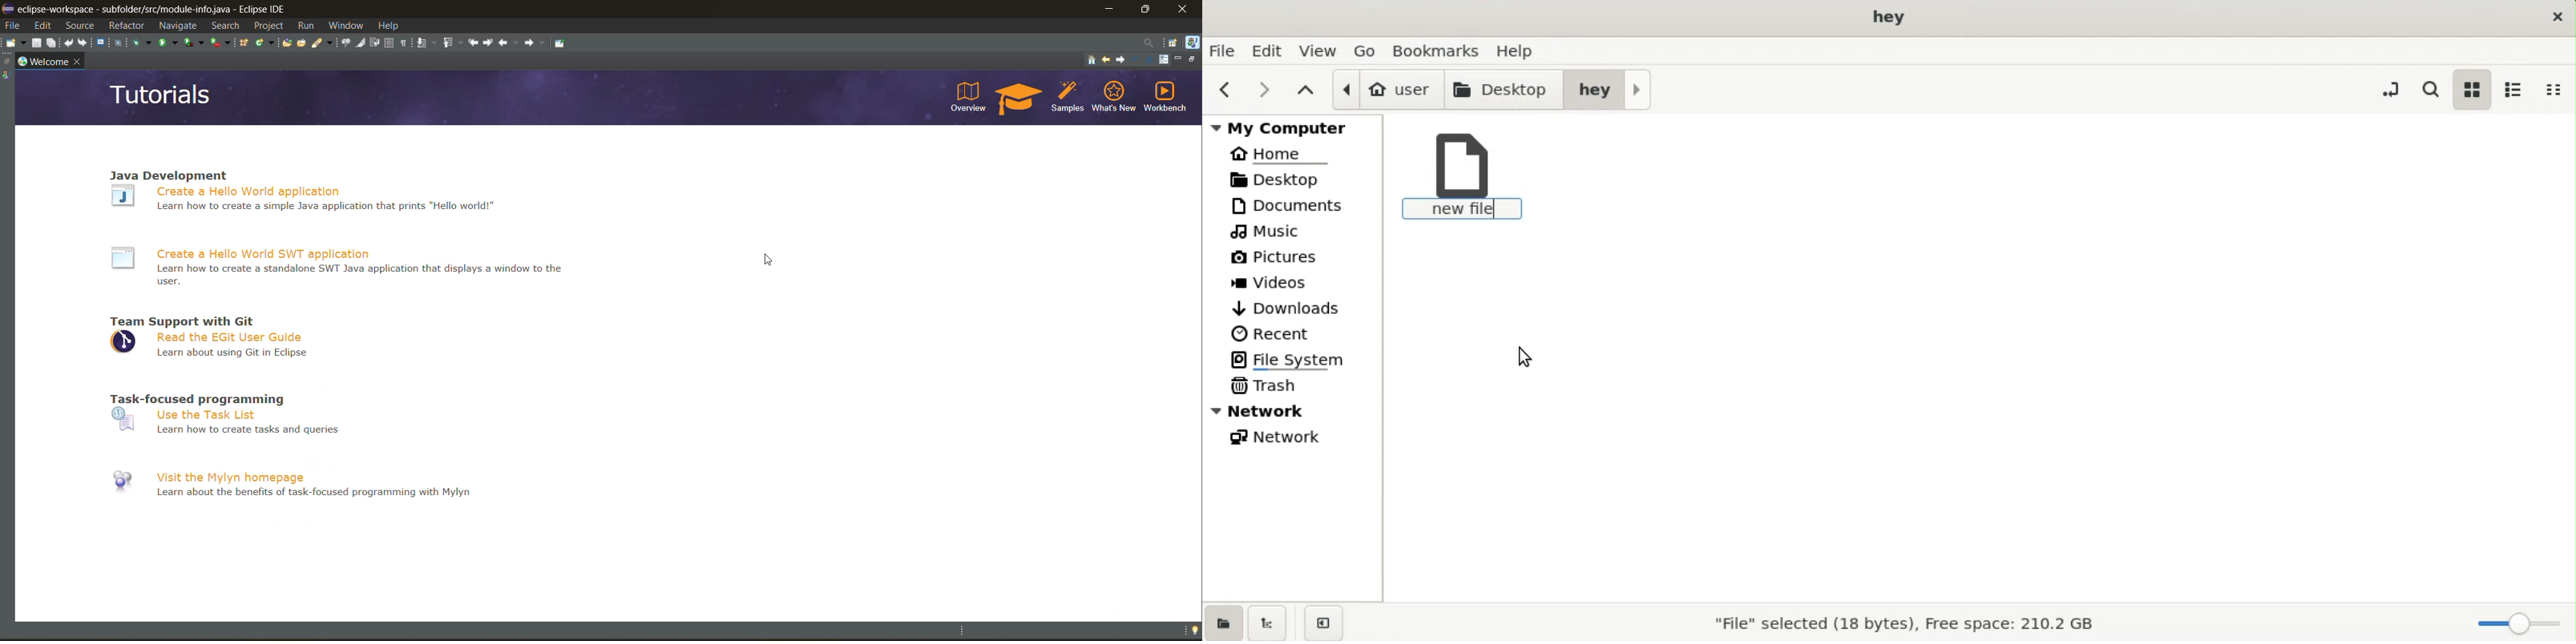 The height and width of the screenshot is (644, 2576). What do you see at coordinates (195, 399) in the screenshot?
I see `task focused programming` at bounding box center [195, 399].